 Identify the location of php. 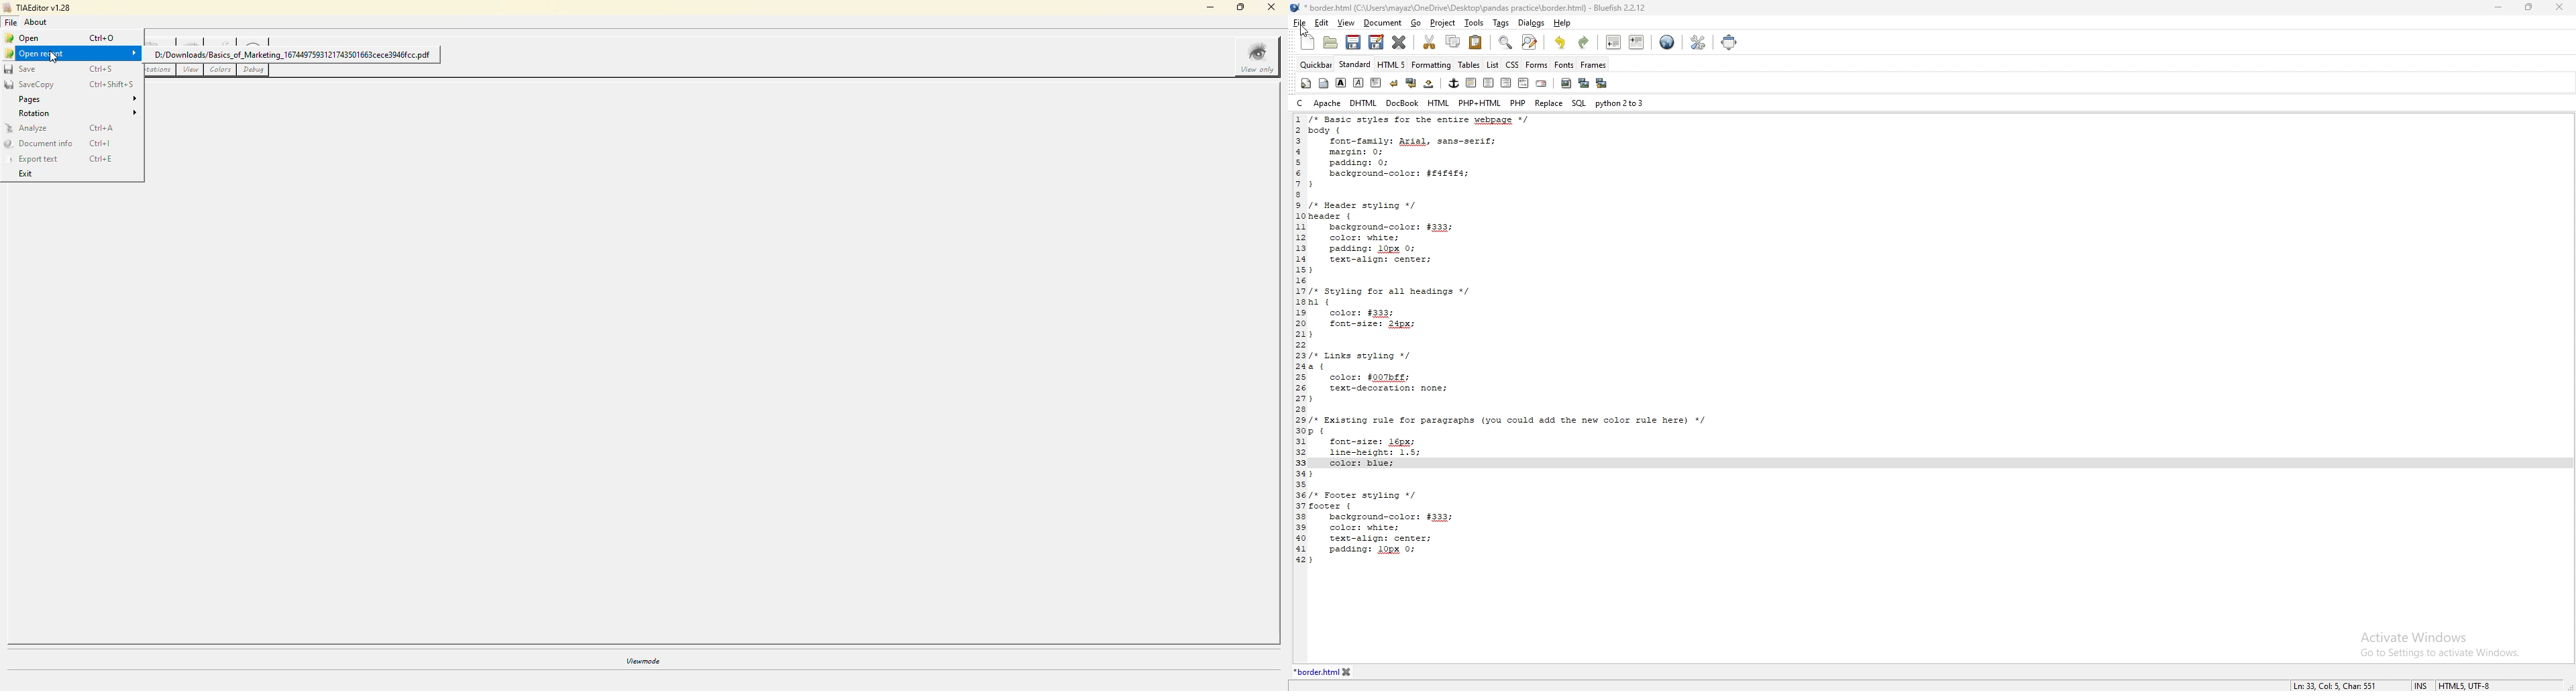
(1519, 103).